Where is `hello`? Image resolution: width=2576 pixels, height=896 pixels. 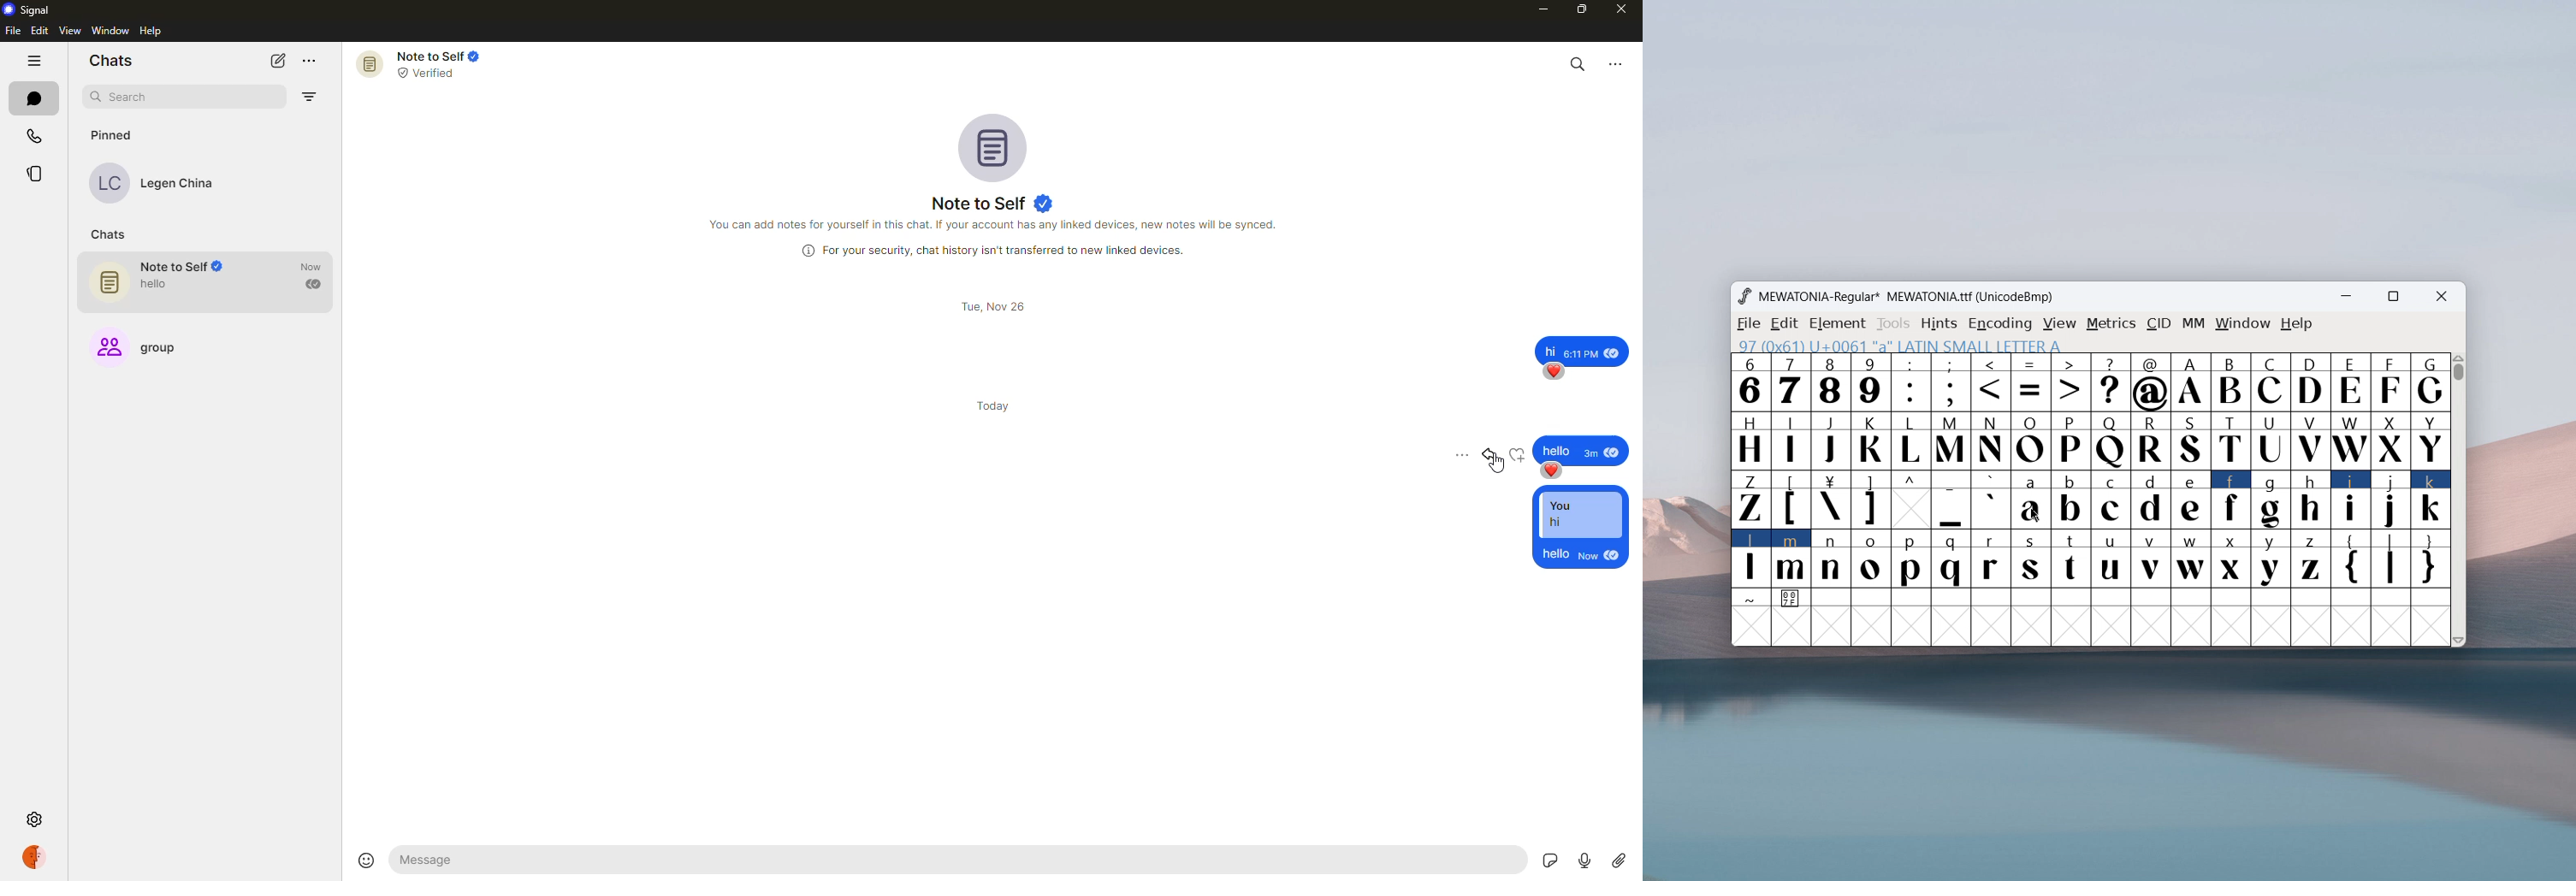 hello is located at coordinates (442, 860).